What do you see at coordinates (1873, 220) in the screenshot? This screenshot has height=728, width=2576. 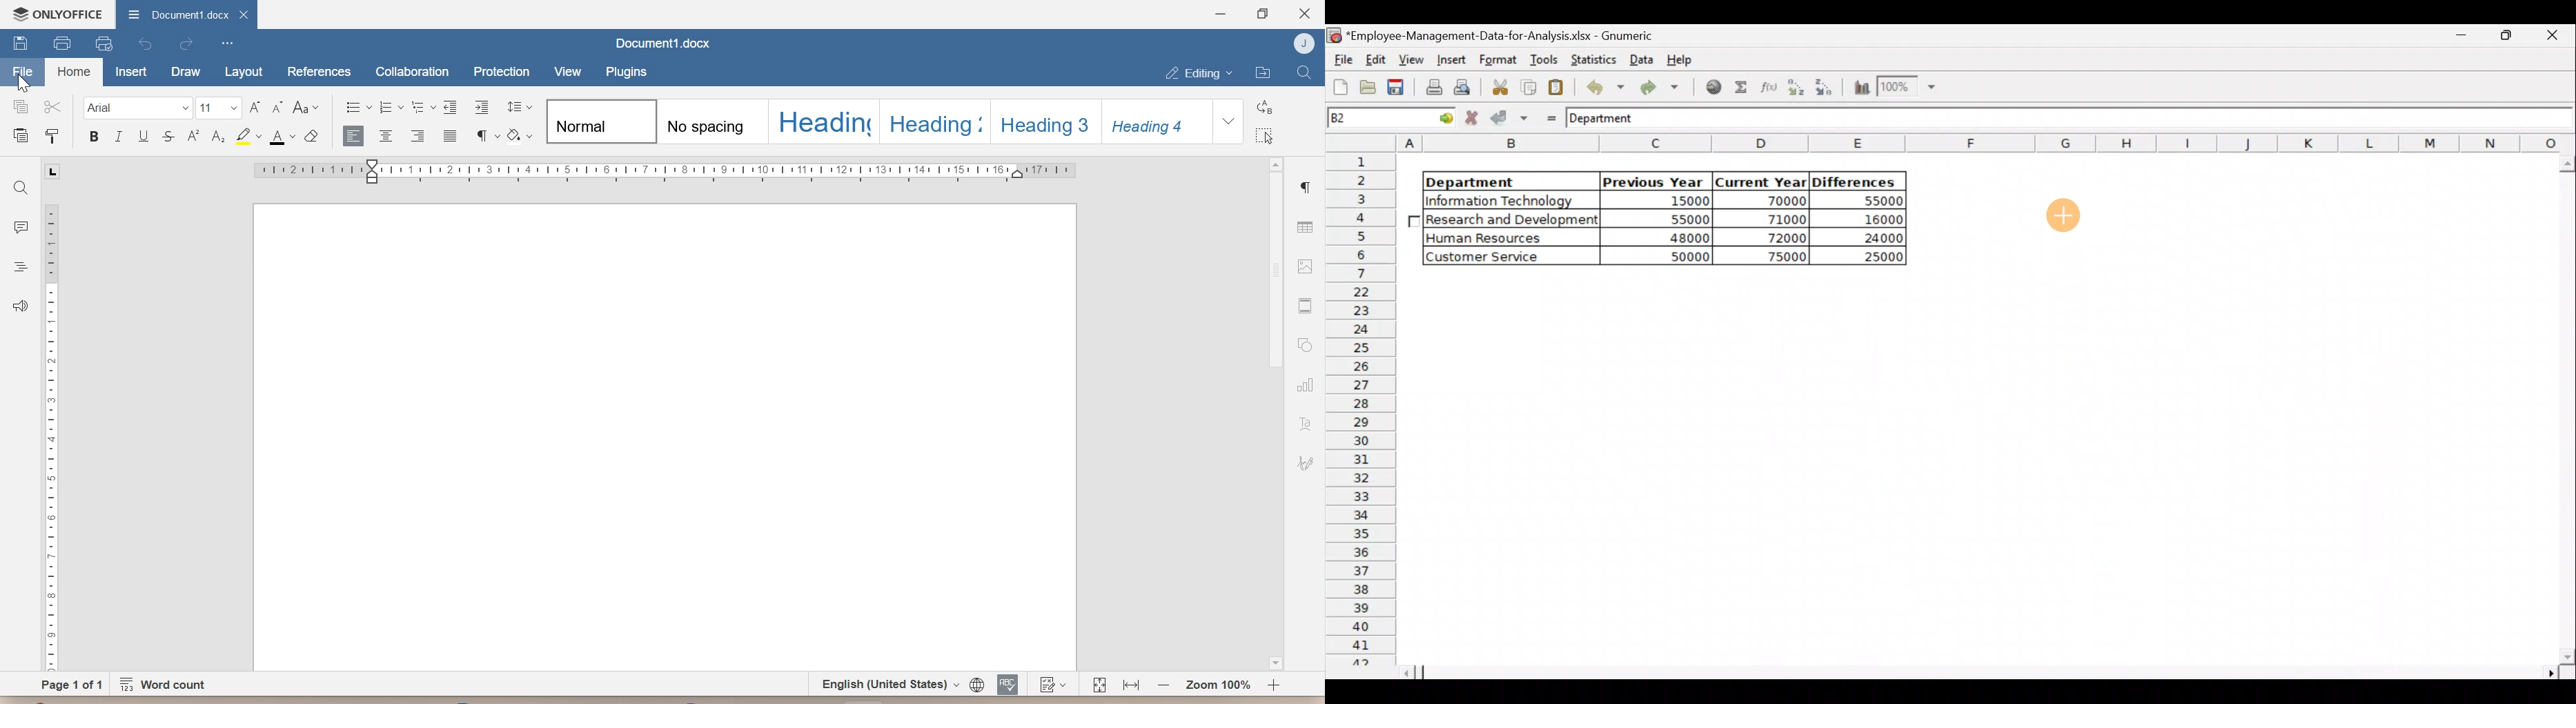 I see `16000` at bounding box center [1873, 220].